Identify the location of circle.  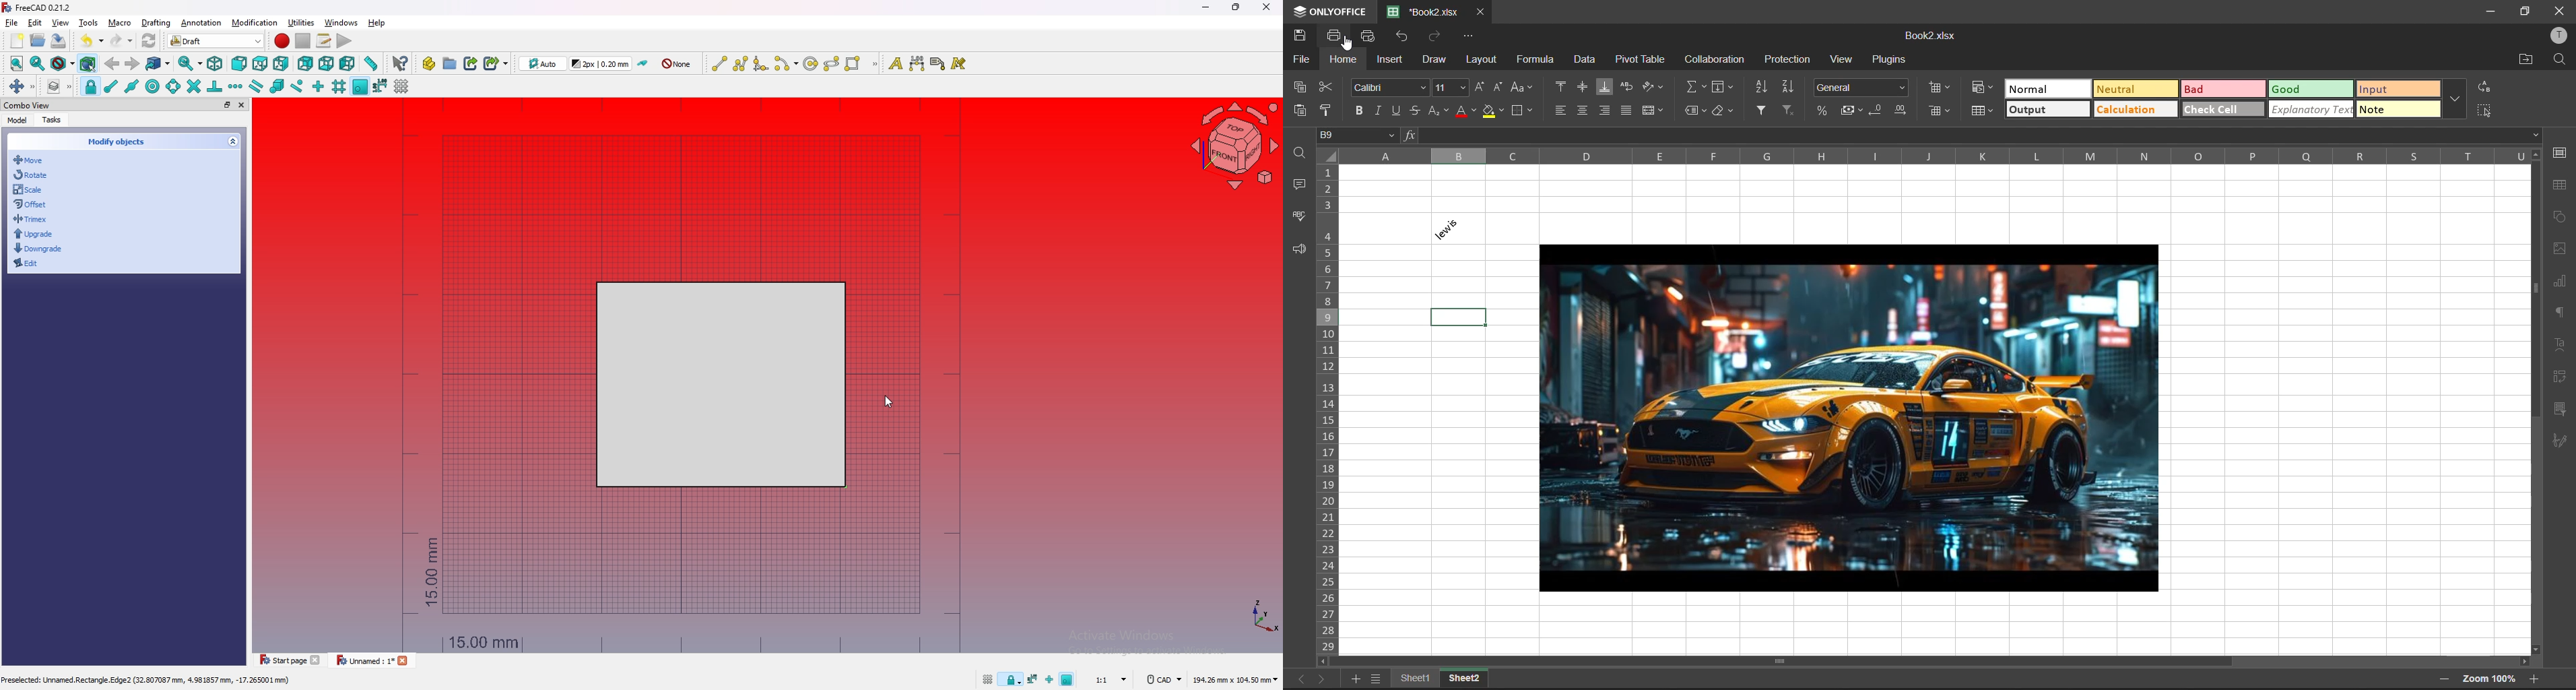
(810, 63).